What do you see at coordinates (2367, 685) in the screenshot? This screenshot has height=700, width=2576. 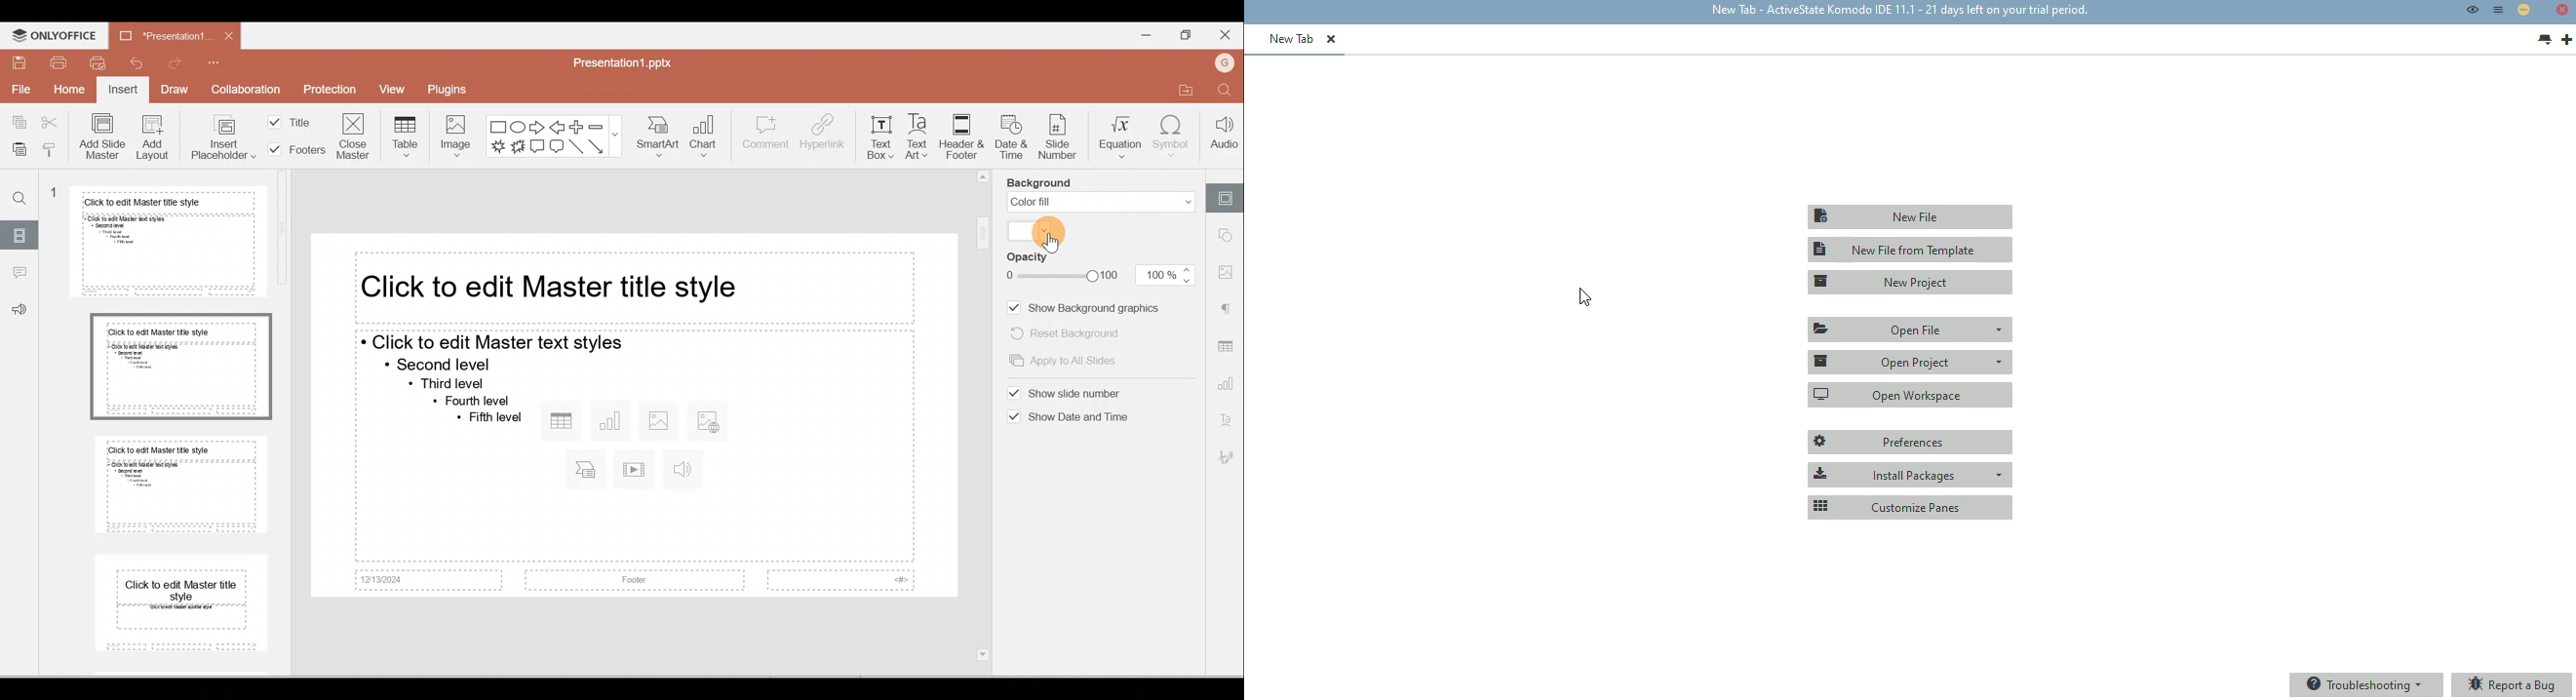 I see `troubleshooting` at bounding box center [2367, 685].